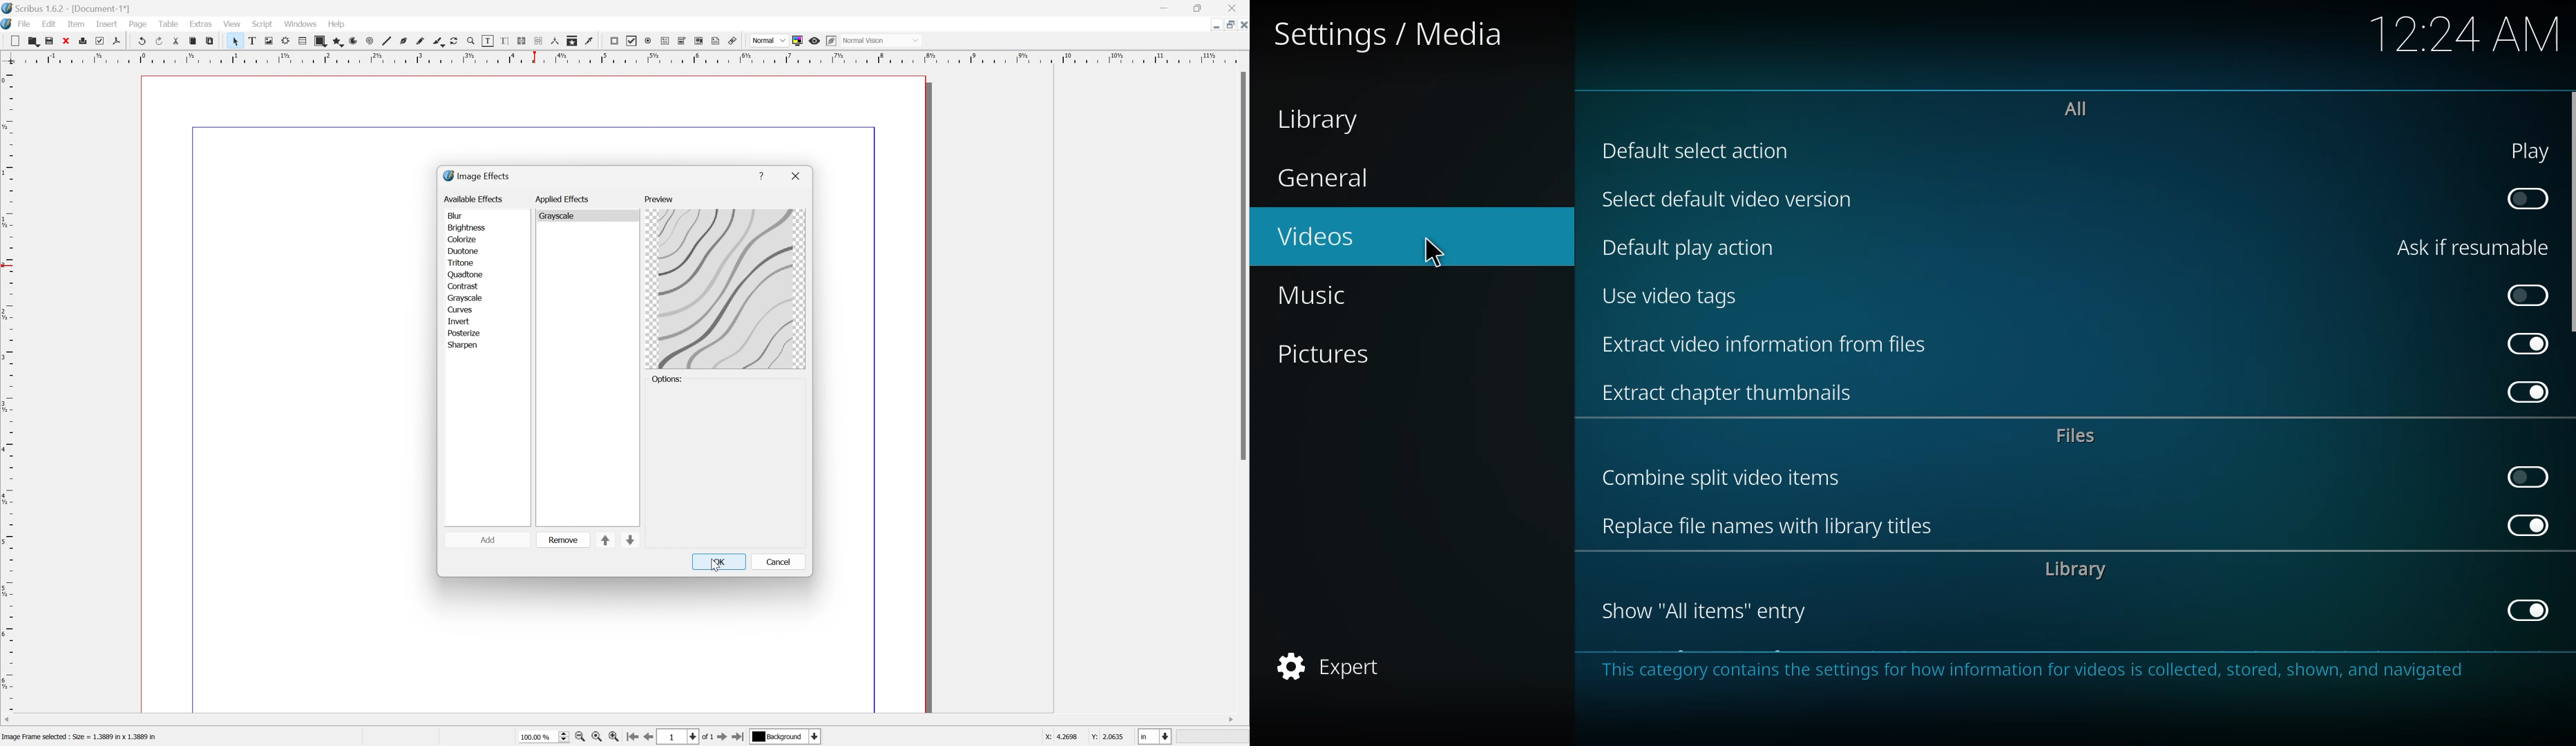 The width and height of the screenshot is (2576, 756). What do you see at coordinates (2077, 106) in the screenshot?
I see `all` at bounding box center [2077, 106].